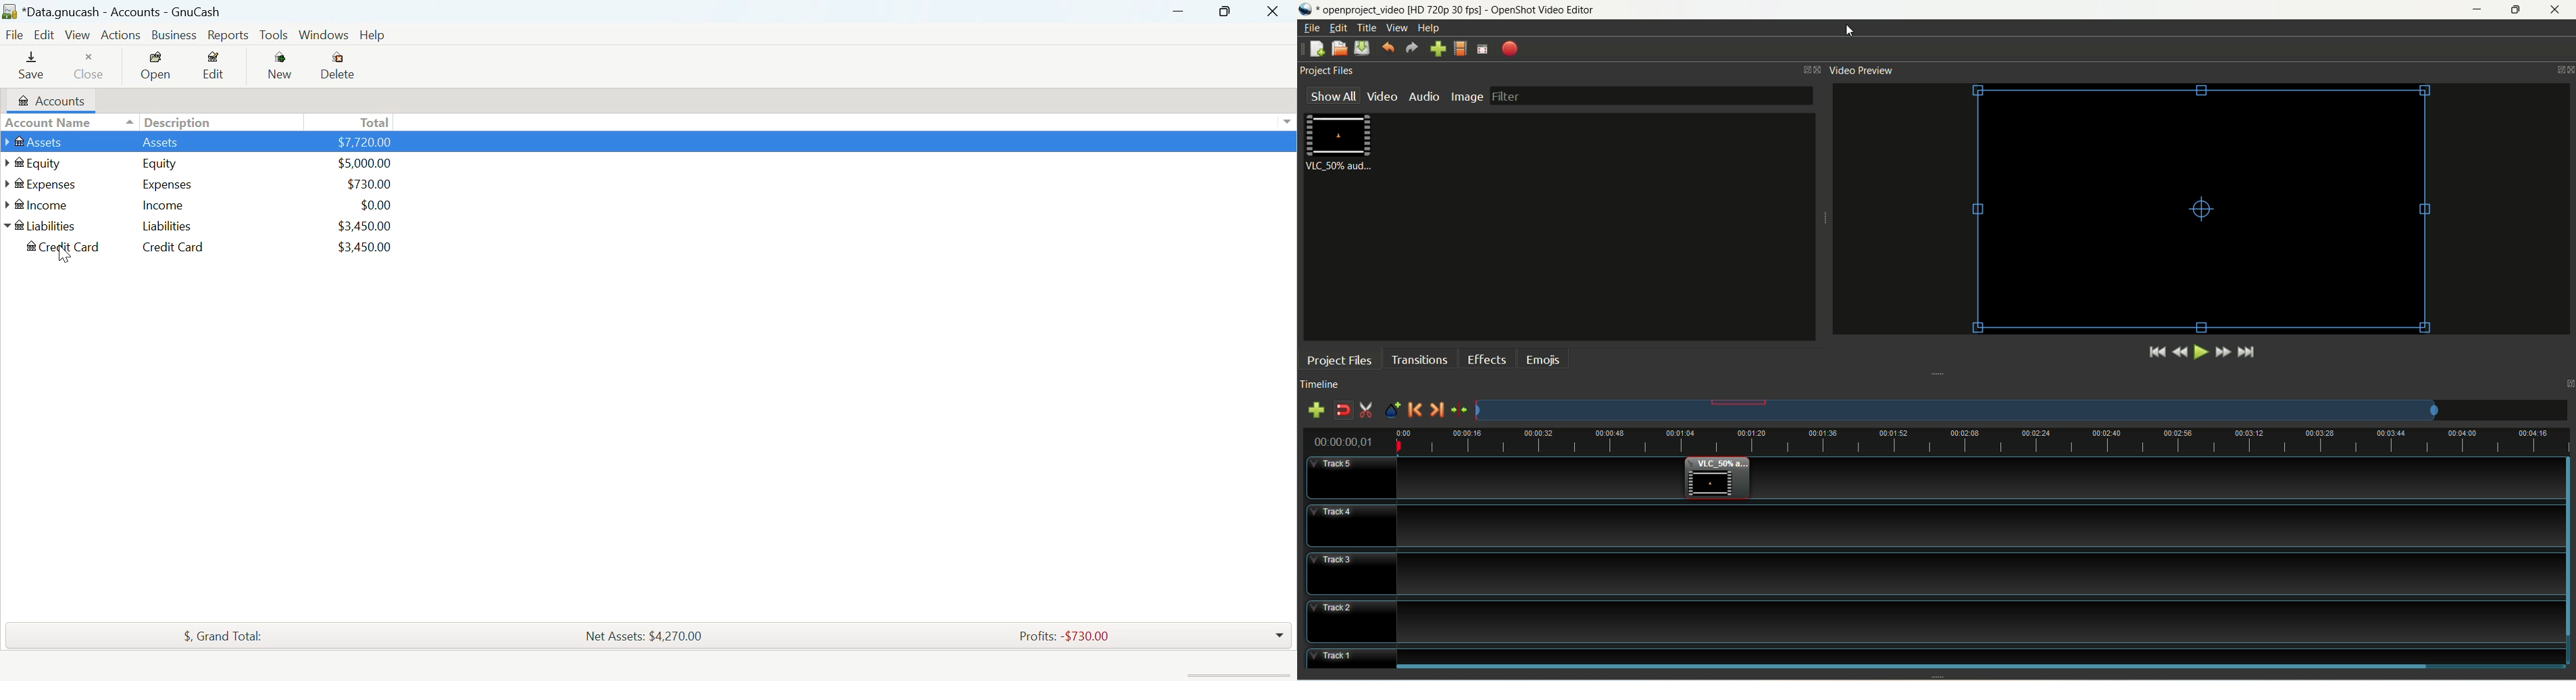  What do you see at coordinates (1314, 410) in the screenshot?
I see `add track` at bounding box center [1314, 410].